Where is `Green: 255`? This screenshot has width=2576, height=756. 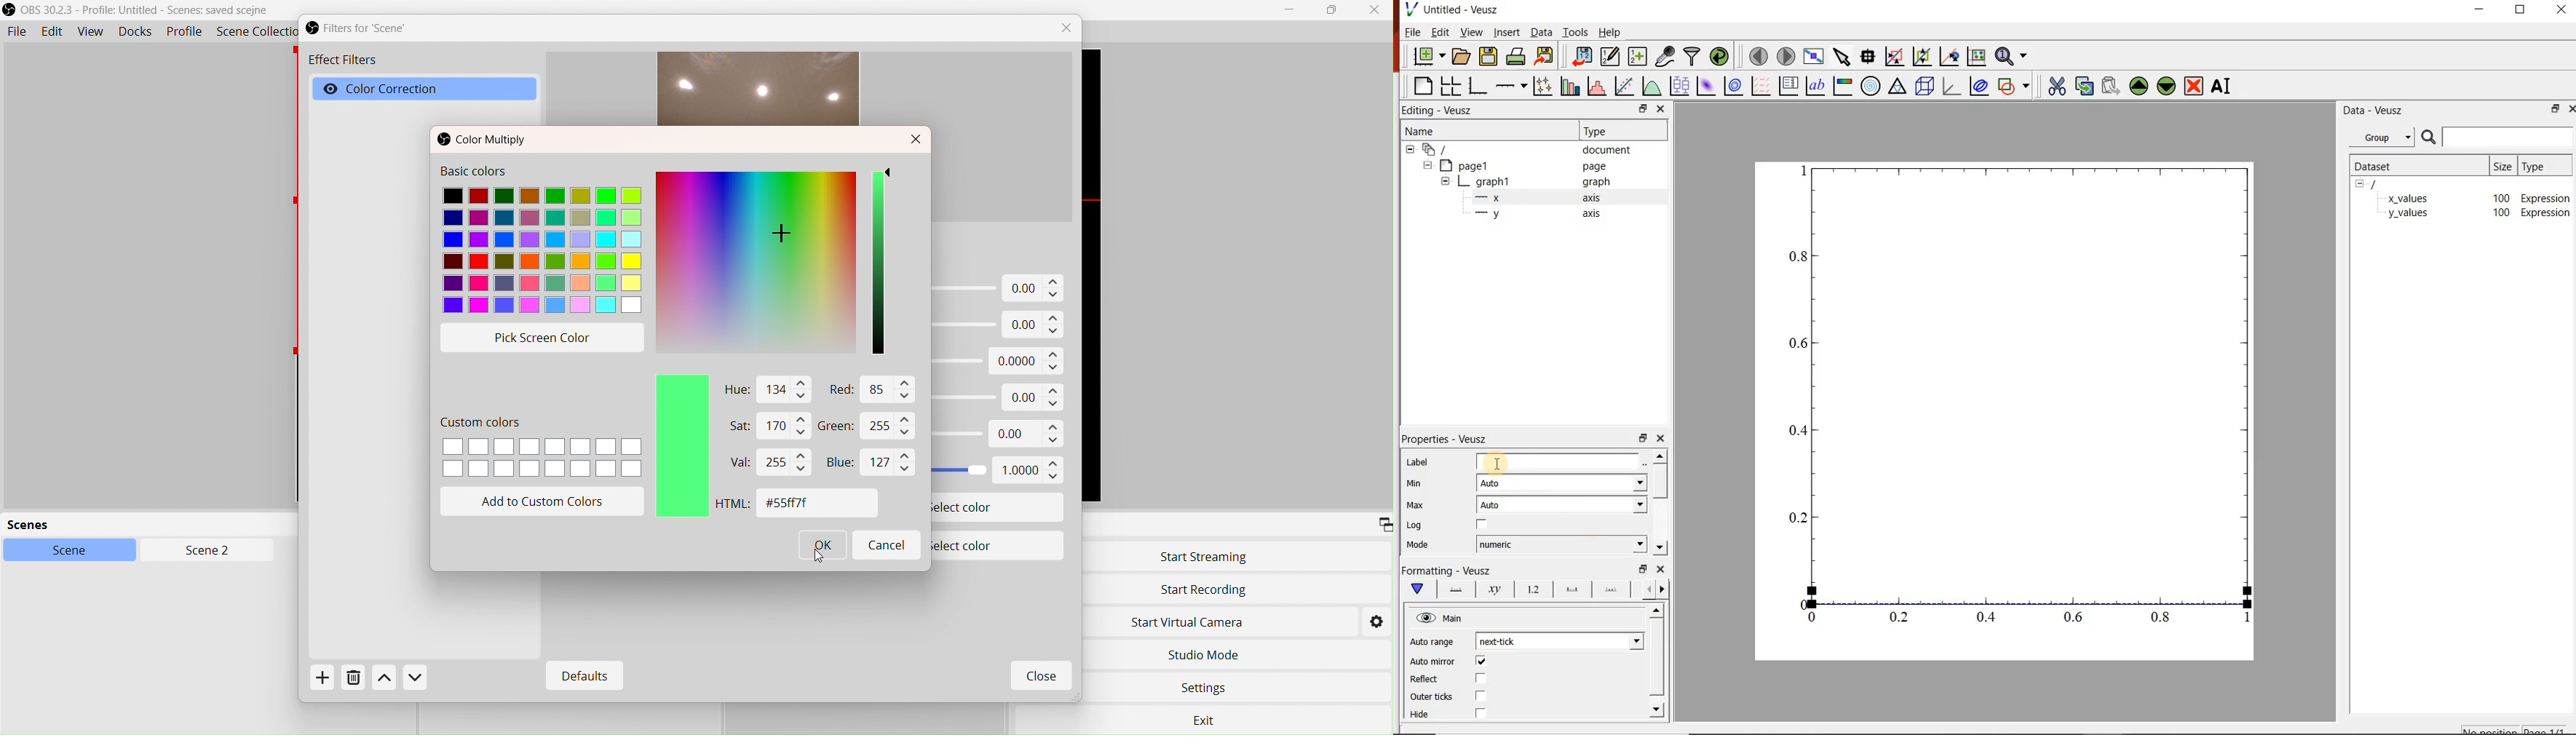
Green: 255 is located at coordinates (868, 427).